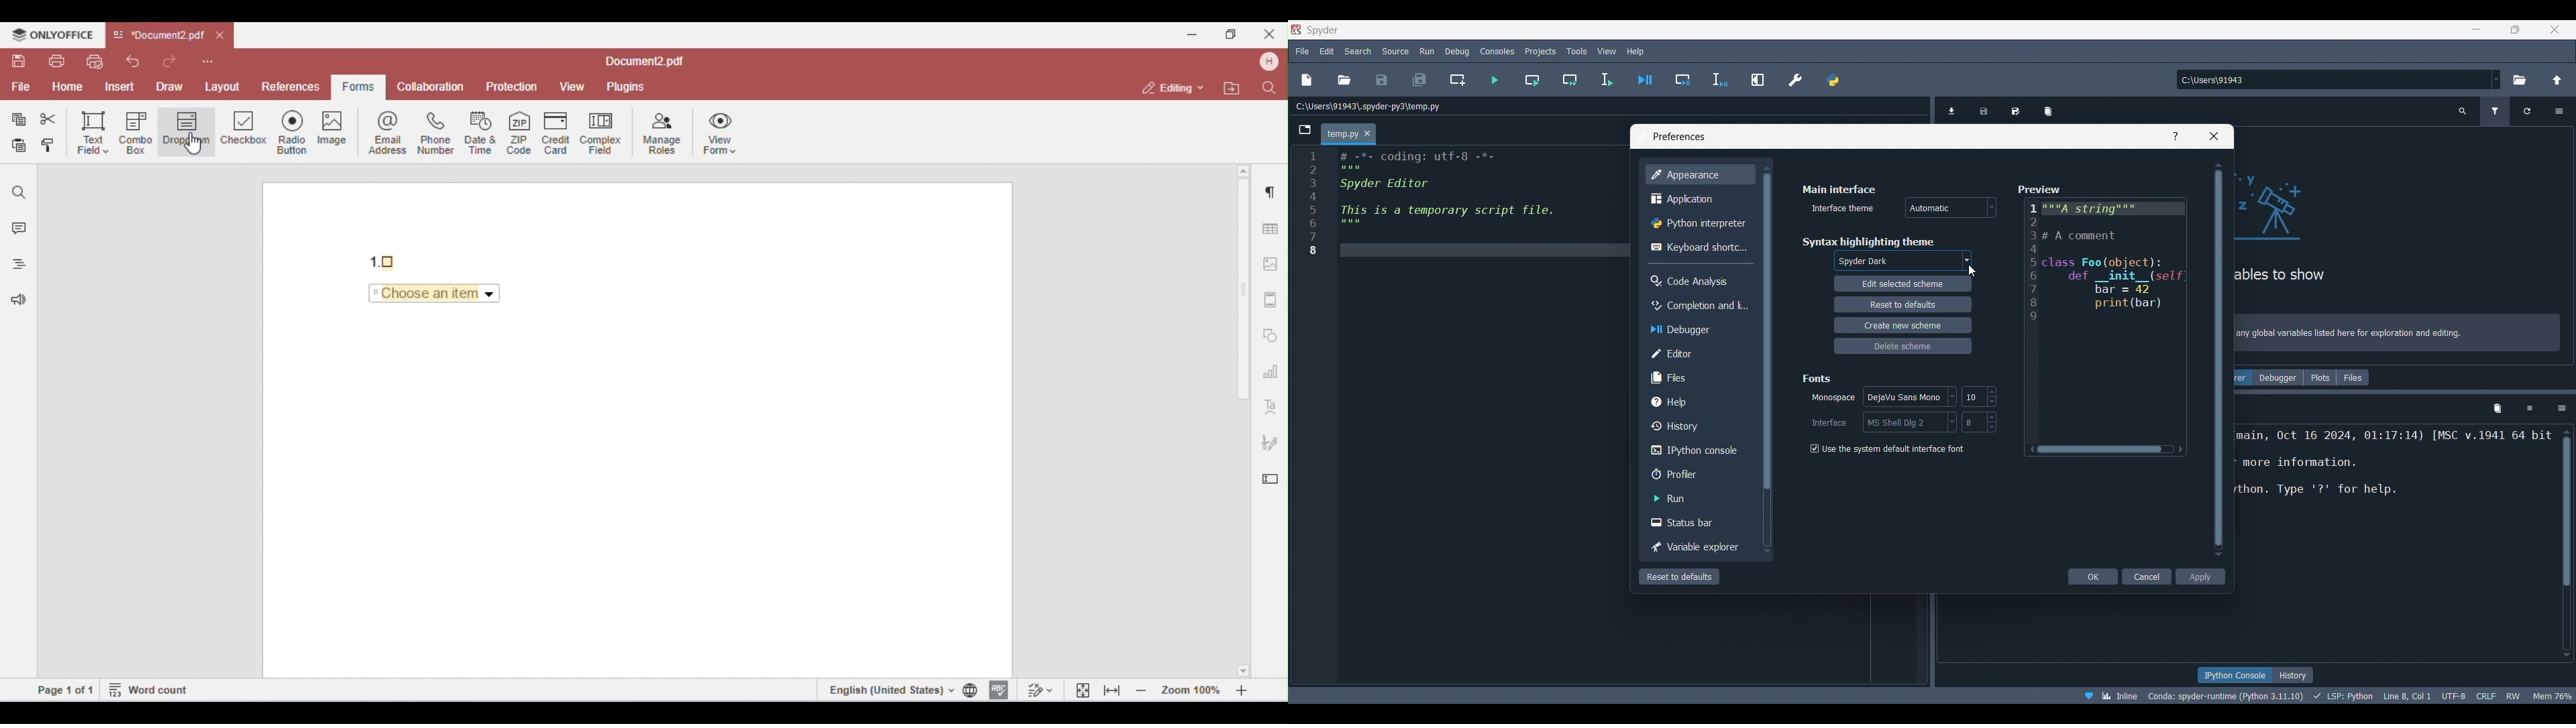  Describe the element at coordinates (2530, 409) in the screenshot. I see `Interrupt kernel` at that location.